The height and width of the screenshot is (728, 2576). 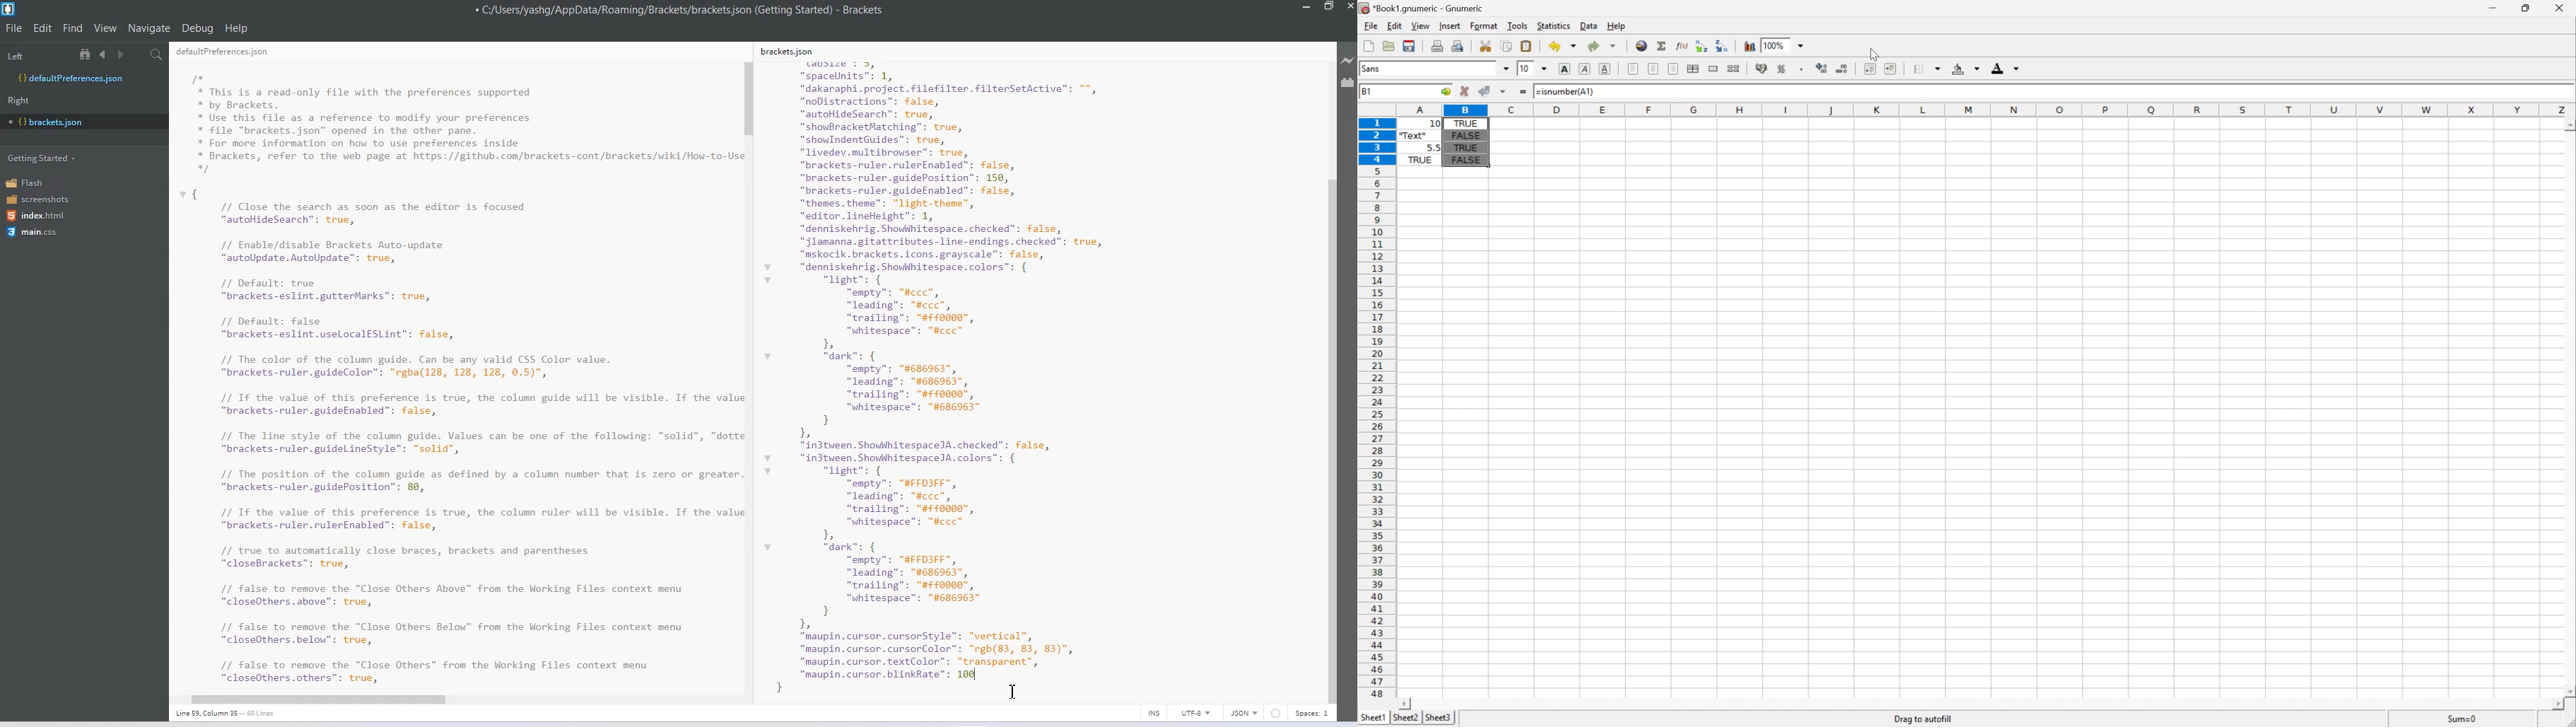 I want to click on Format selection as accounting, so click(x=1761, y=69).